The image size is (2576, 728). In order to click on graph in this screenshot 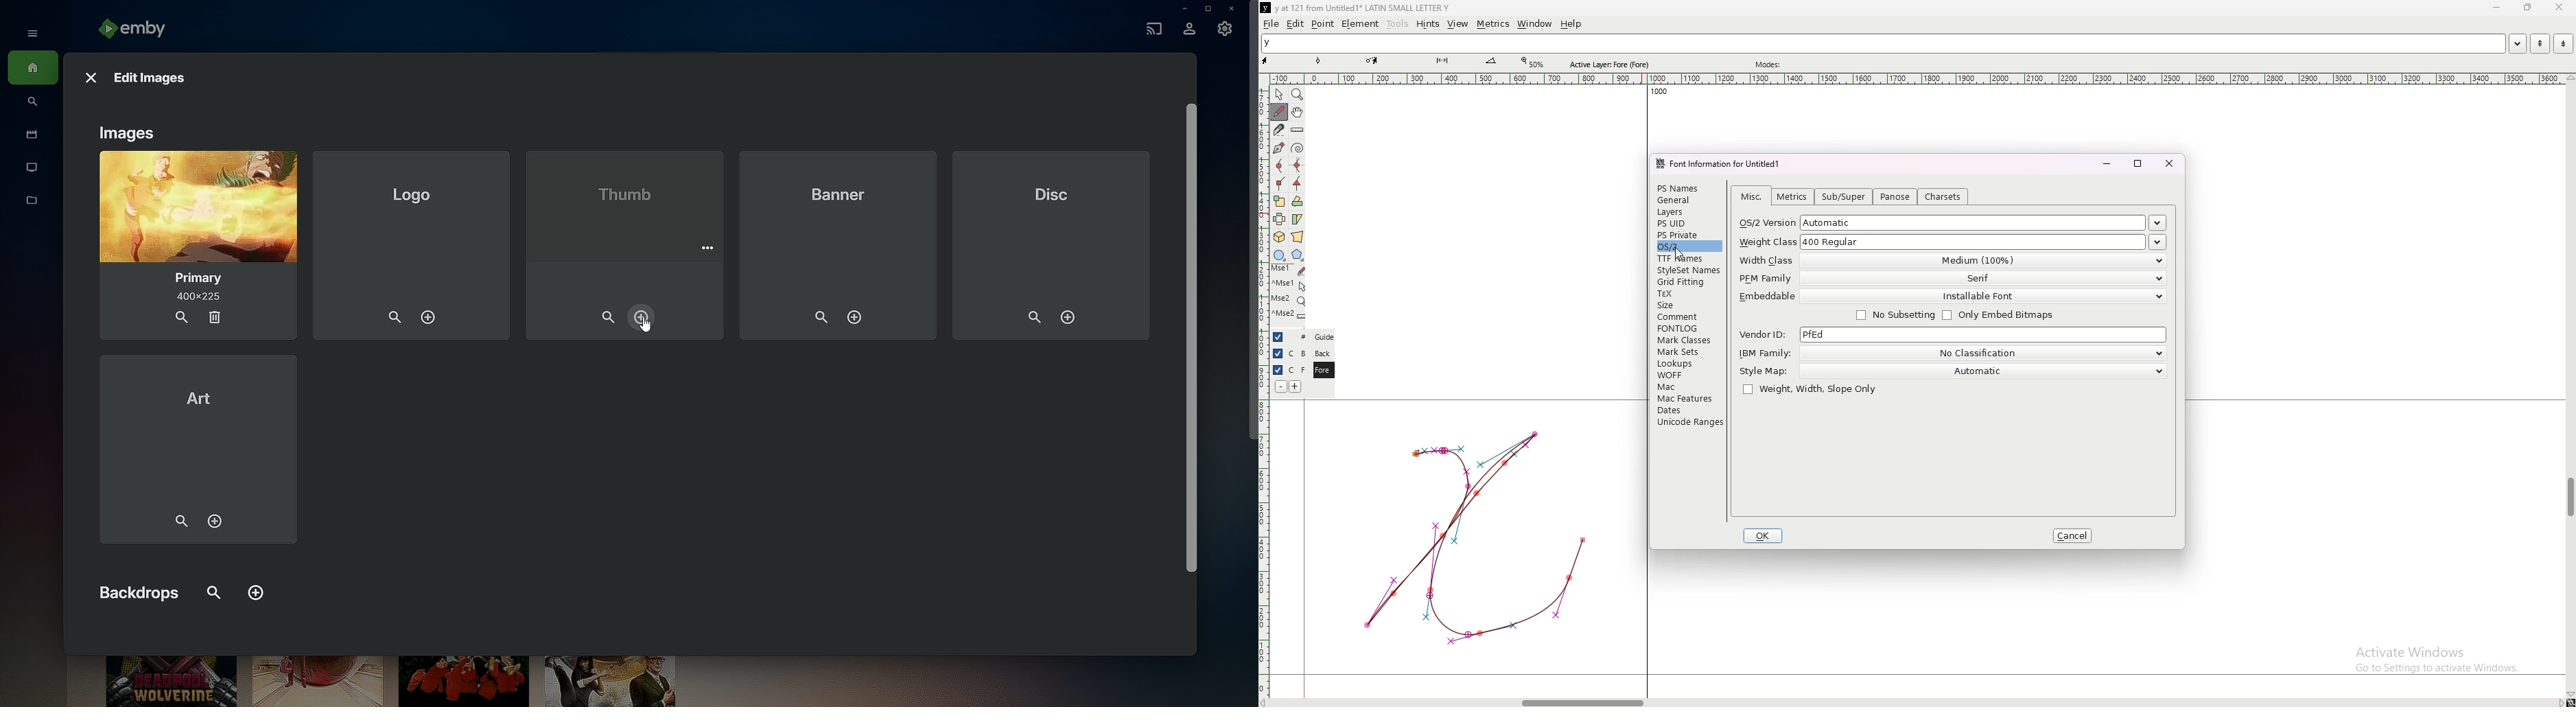, I will do `click(1475, 536)`.